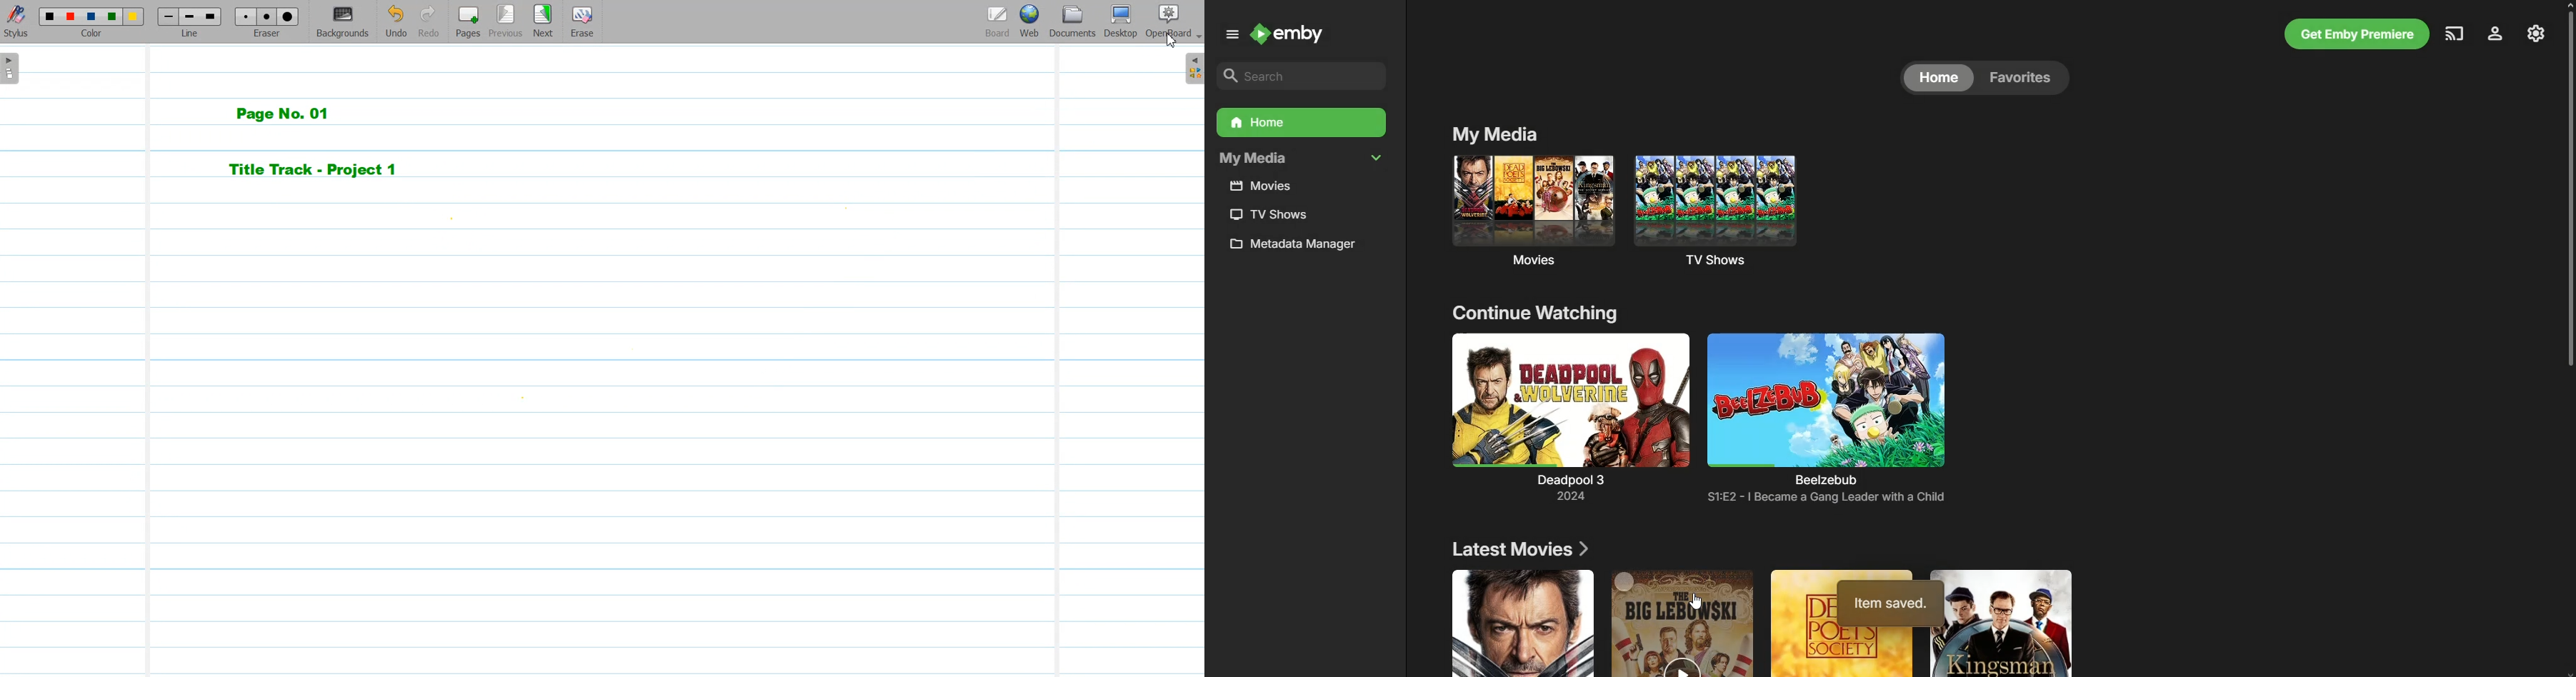 This screenshot has width=2576, height=700. Describe the element at coordinates (2536, 32) in the screenshot. I see `Settings` at that location.